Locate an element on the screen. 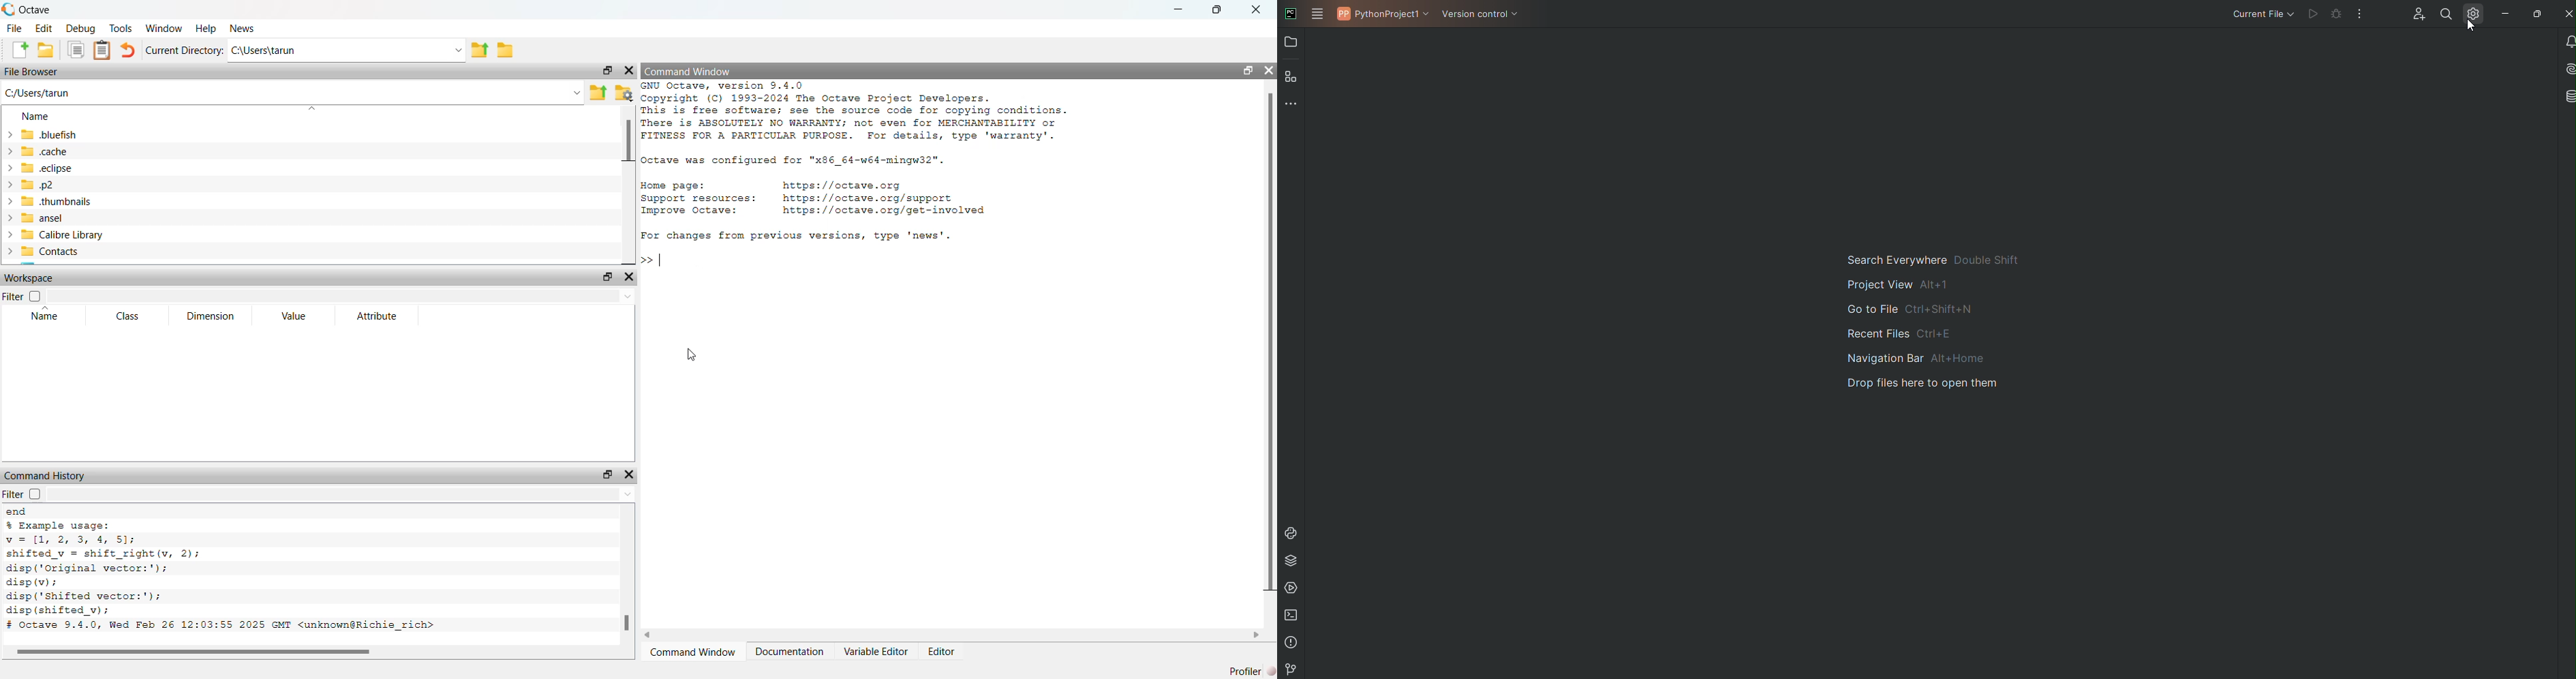  copy is located at coordinates (74, 51).